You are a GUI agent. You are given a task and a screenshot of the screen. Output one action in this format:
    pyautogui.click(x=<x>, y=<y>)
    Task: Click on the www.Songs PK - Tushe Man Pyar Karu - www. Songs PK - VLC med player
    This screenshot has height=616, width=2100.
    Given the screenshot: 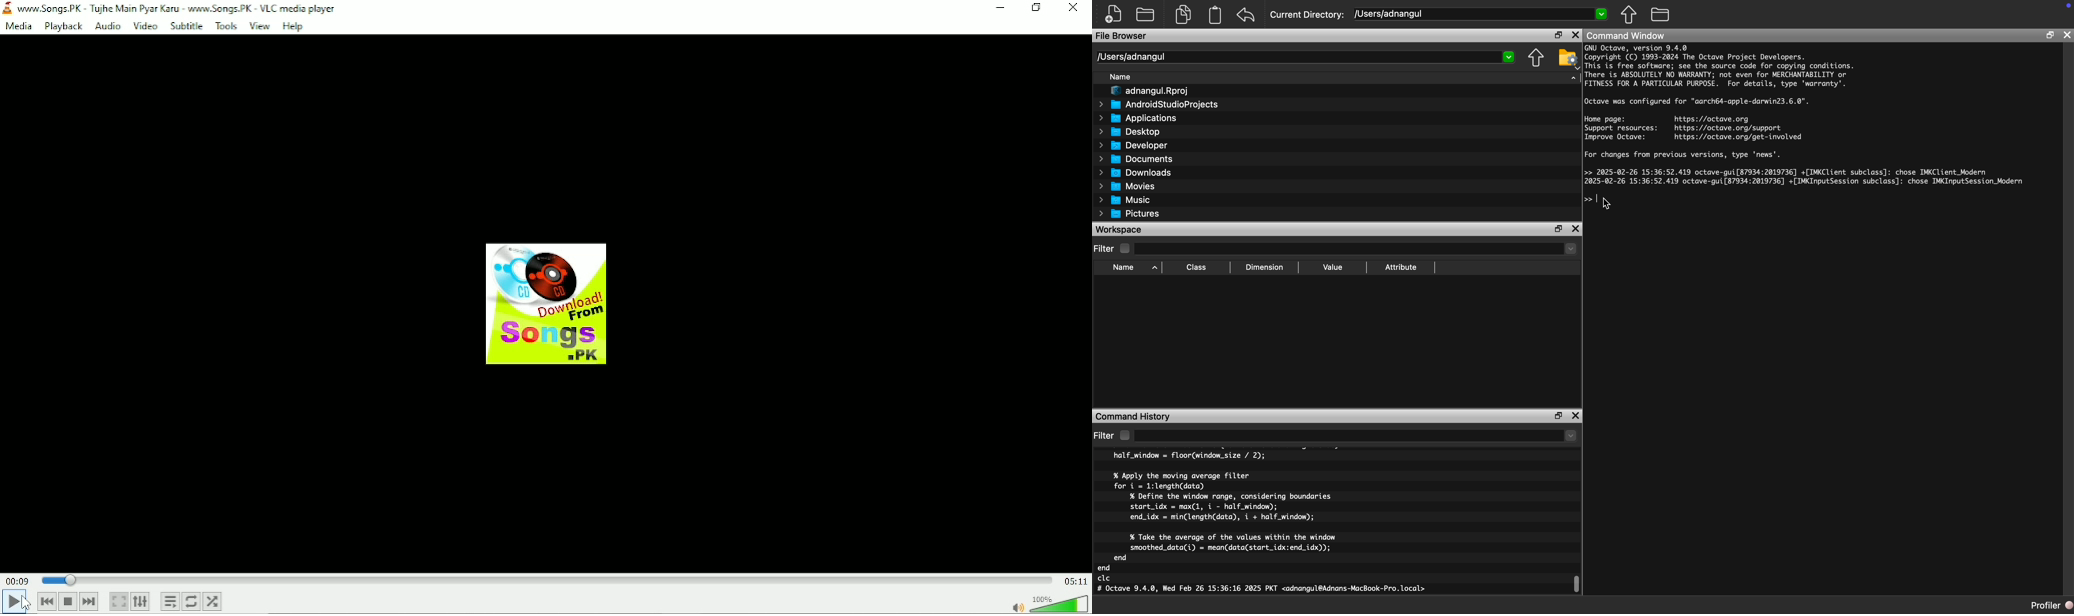 What is the action you would take?
    pyautogui.click(x=194, y=8)
    